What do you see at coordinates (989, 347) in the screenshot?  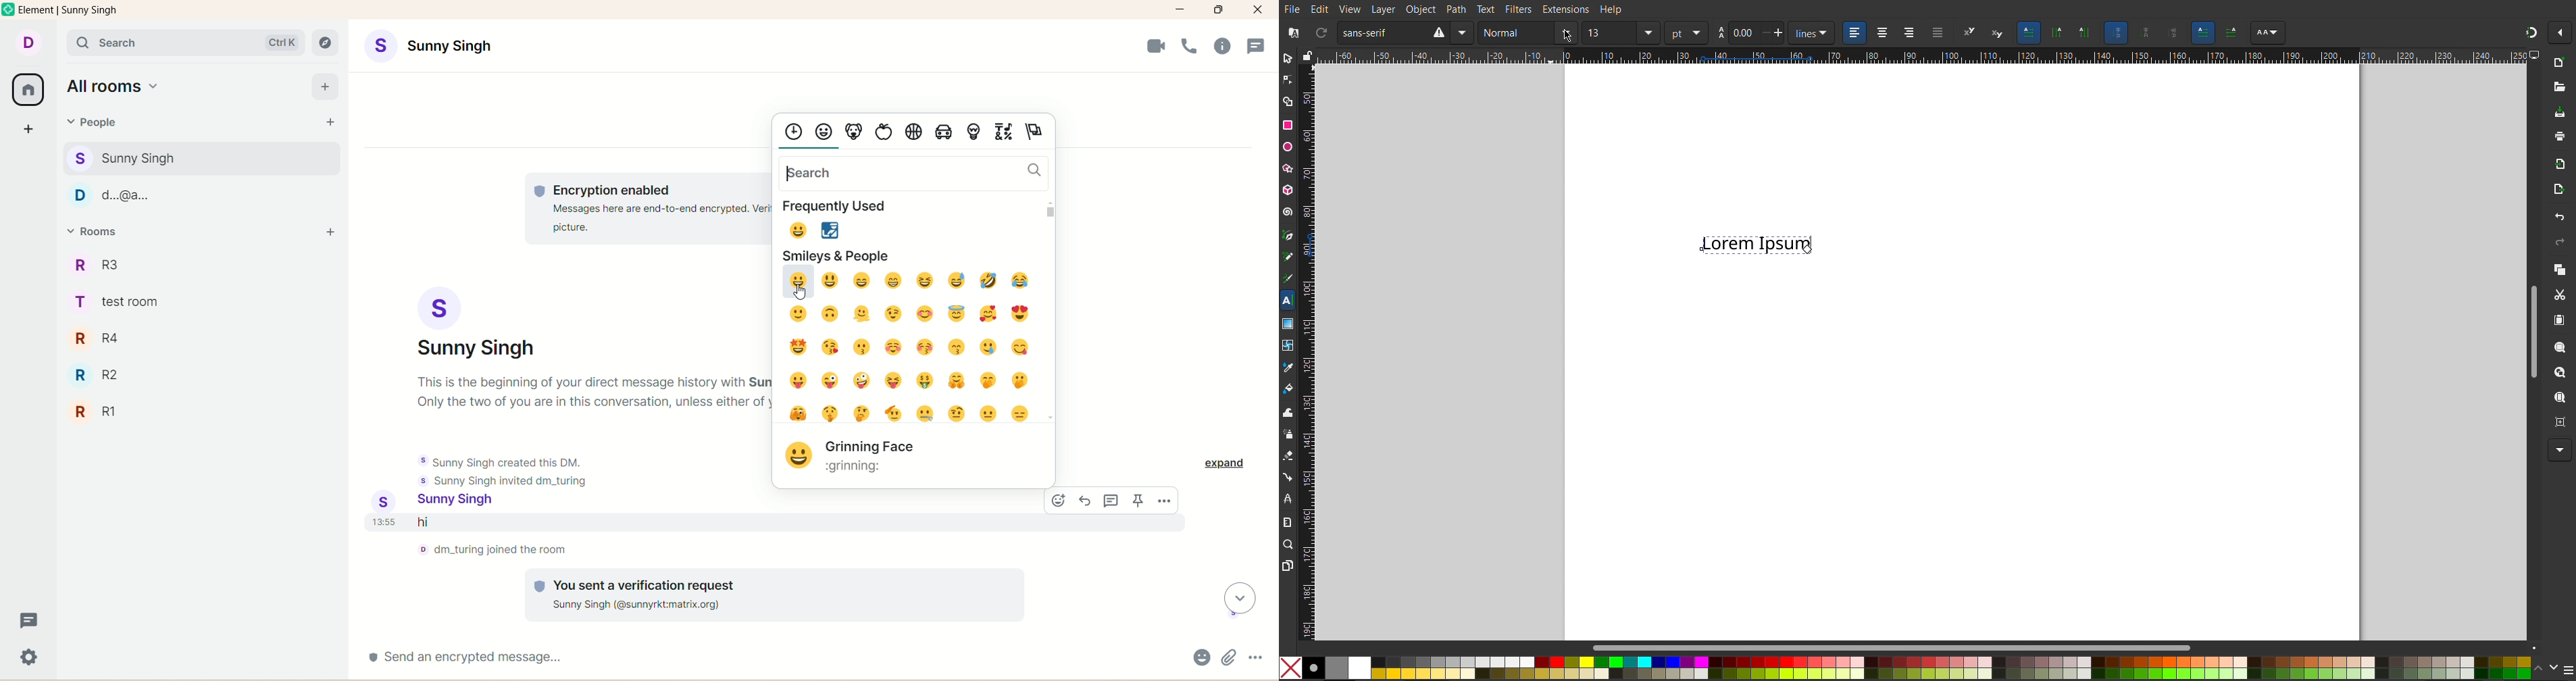 I see `Smiling face with tear` at bounding box center [989, 347].